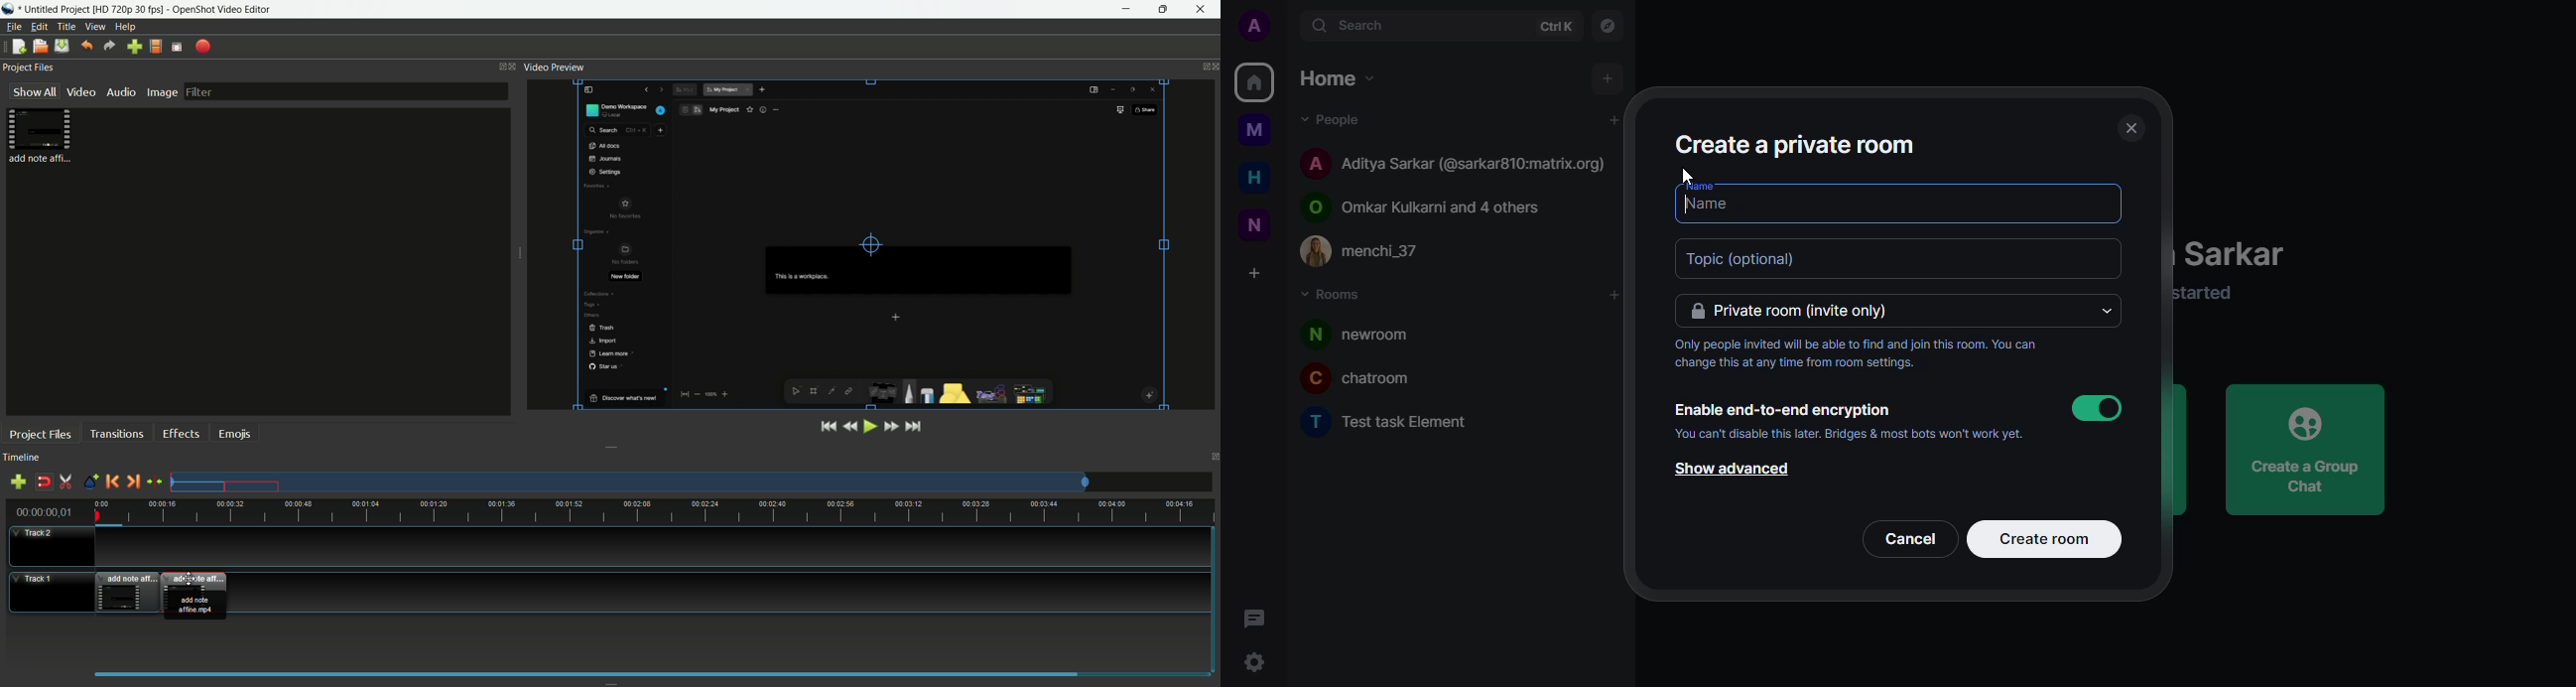 Image resolution: width=2576 pixels, height=700 pixels. I want to click on enable razor, so click(65, 482).